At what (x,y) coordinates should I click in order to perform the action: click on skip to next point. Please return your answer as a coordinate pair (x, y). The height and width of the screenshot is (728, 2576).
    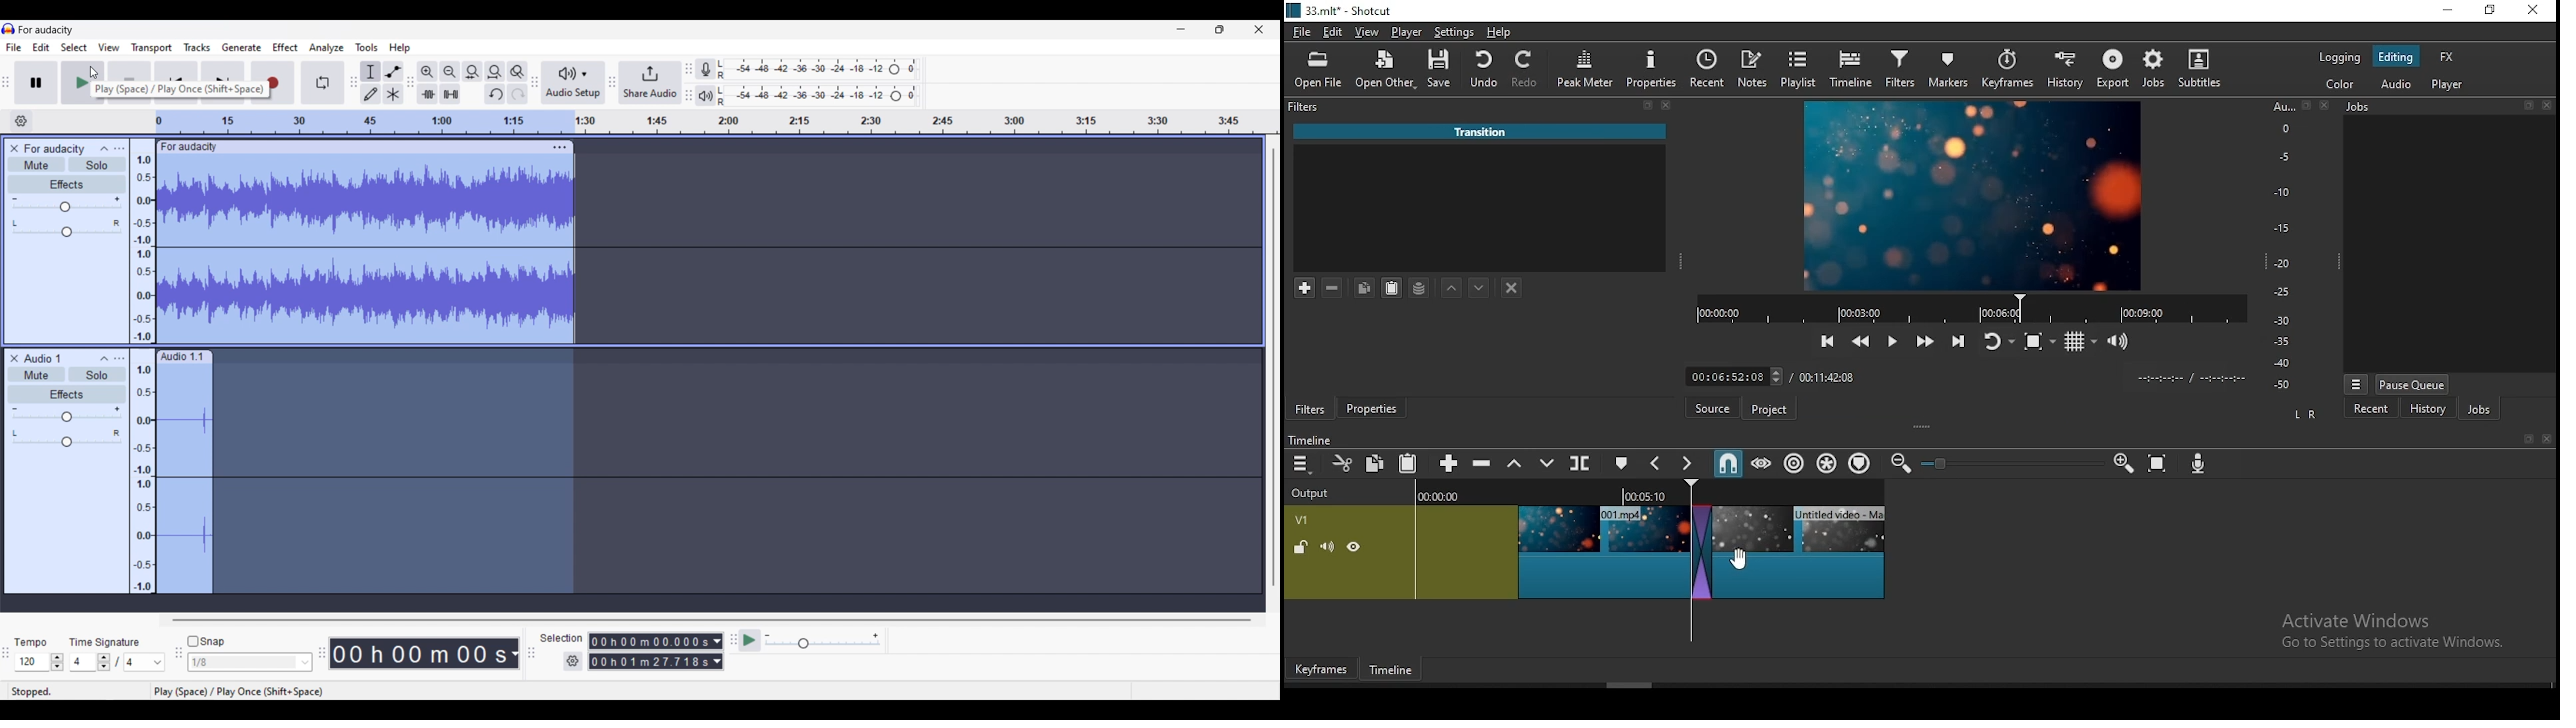
    Looking at the image, I should click on (1959, 342).